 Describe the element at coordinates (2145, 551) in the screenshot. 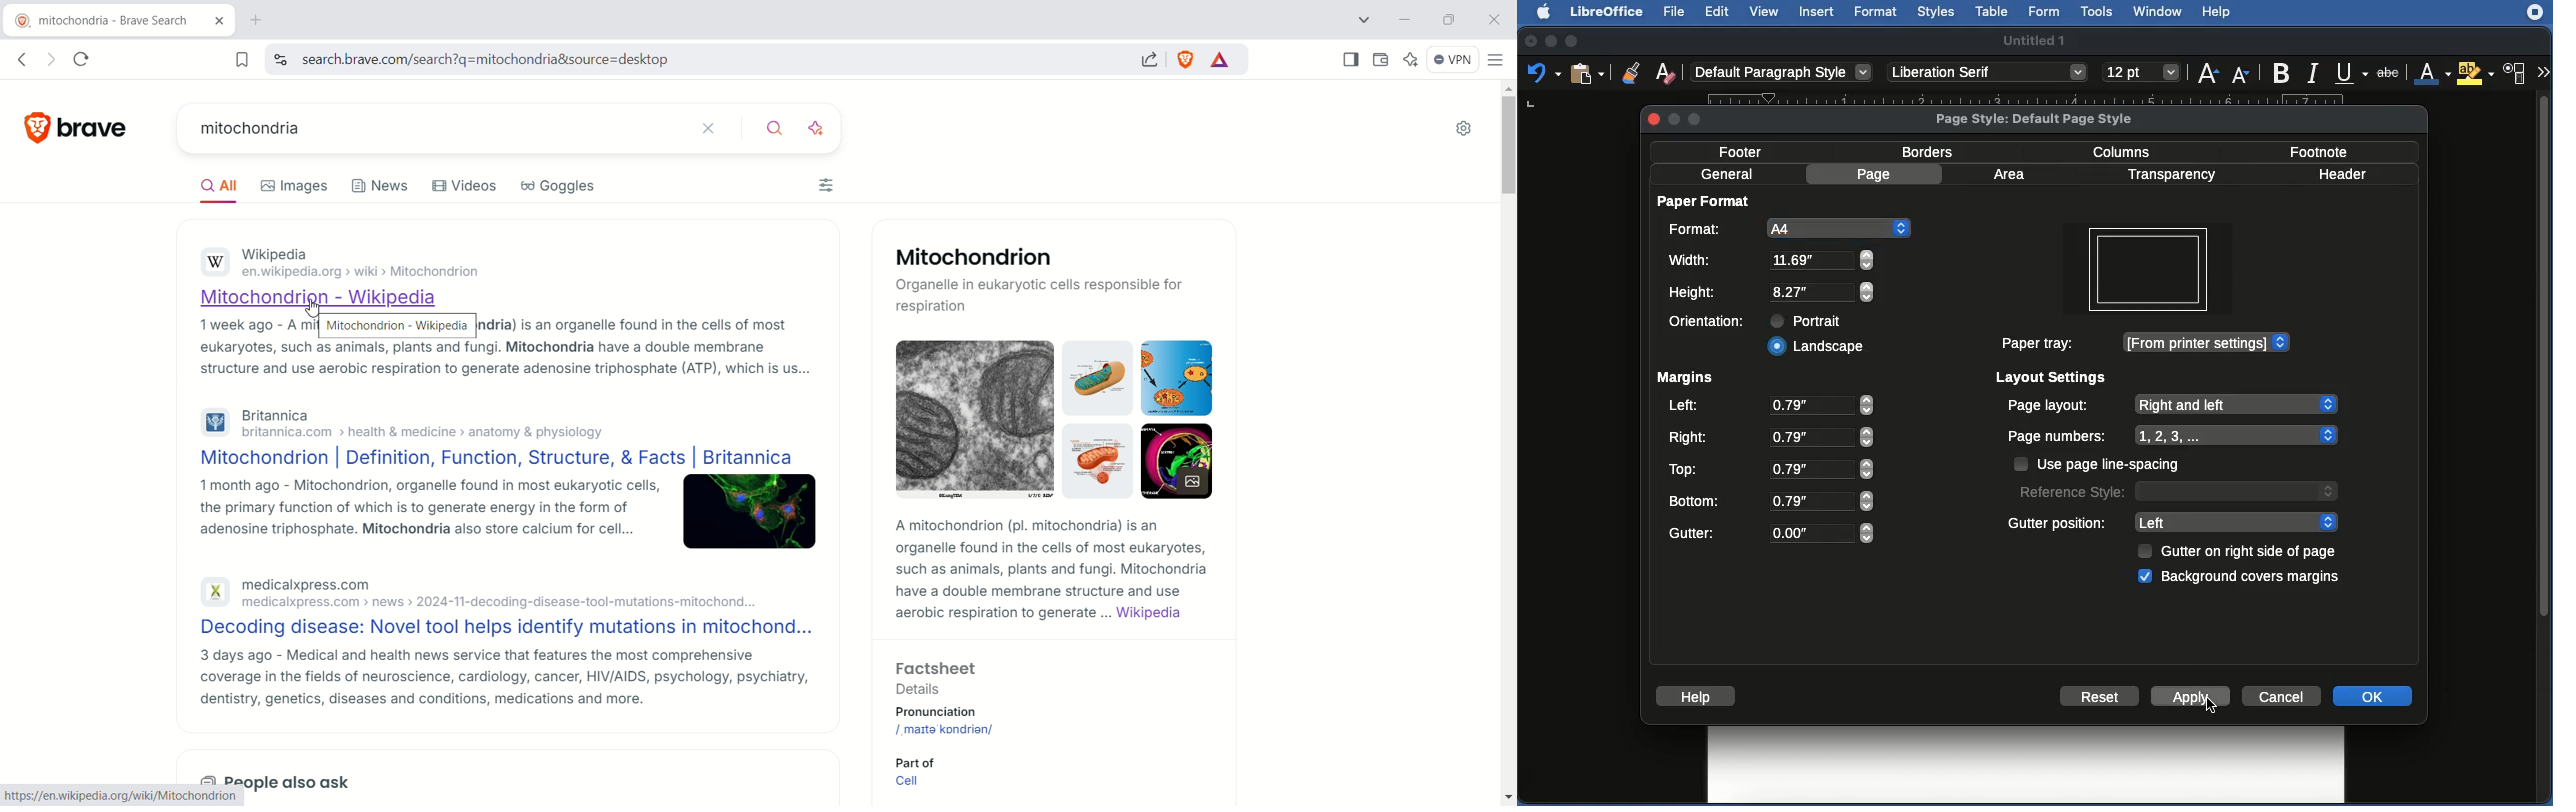

I see `checkbox` at that location.